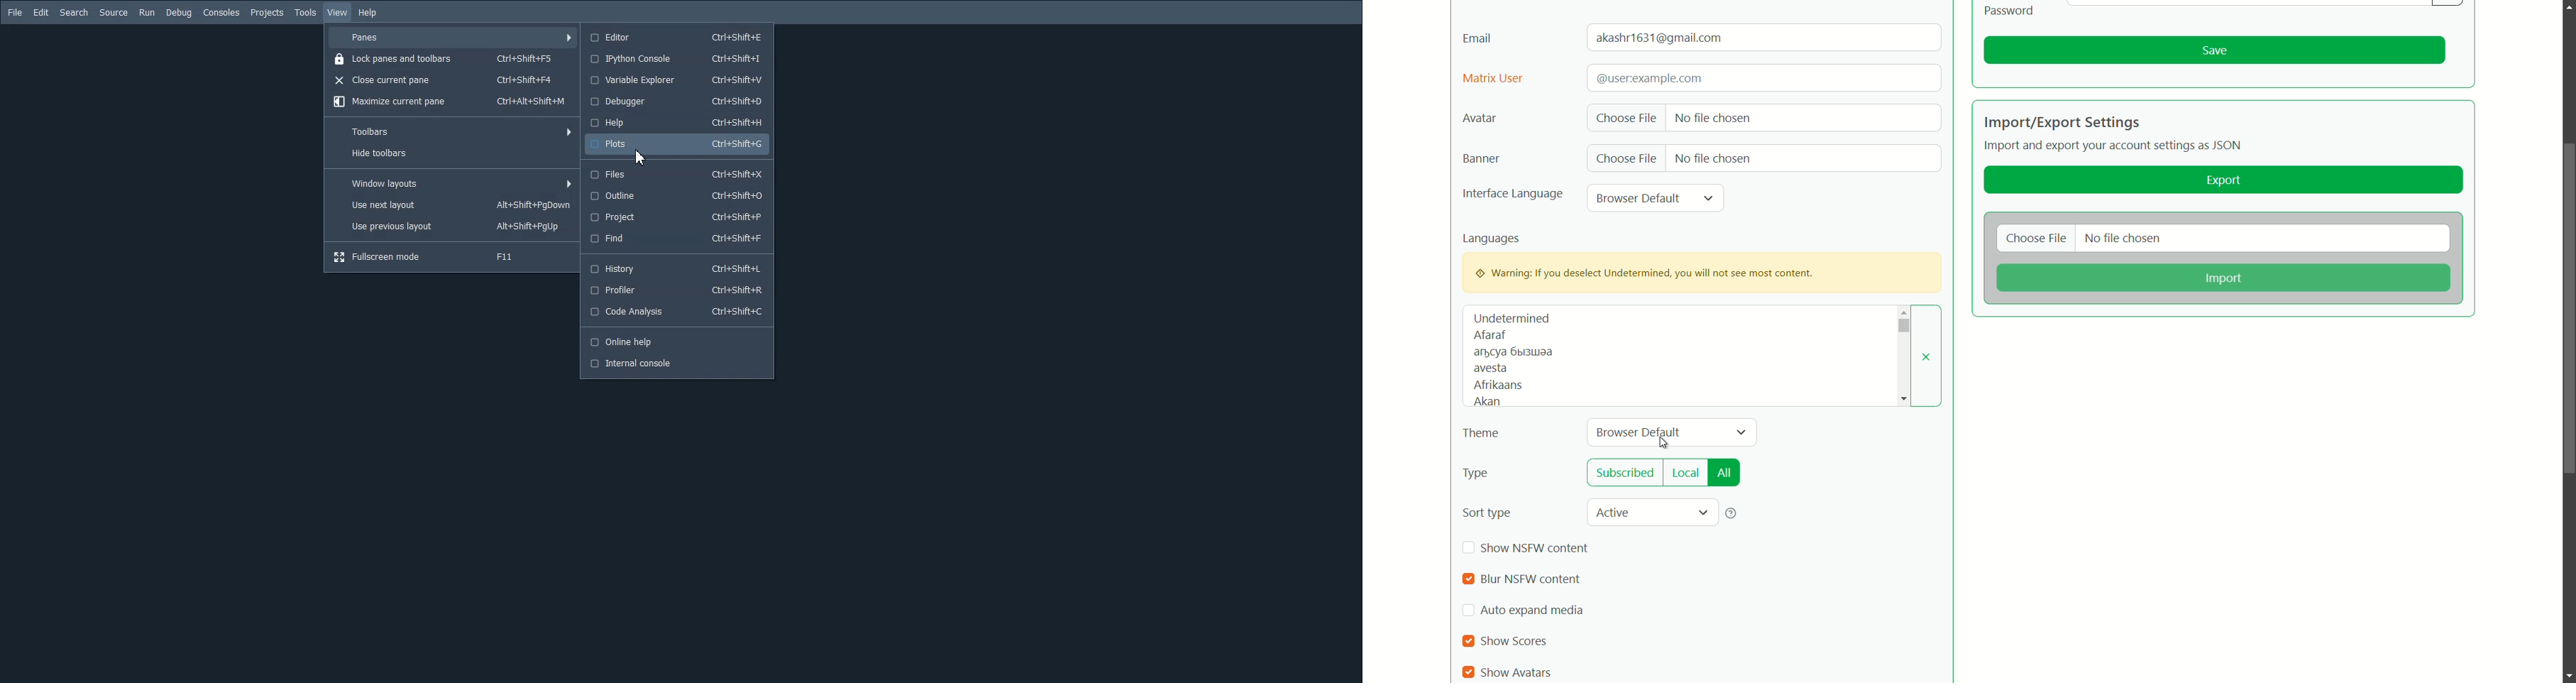 This screenshot has width=2576, height=700. What do you see at coordinates (1533, 610) in the screenshot?
I see `auto expand media` at bounding box center [1533, 610].